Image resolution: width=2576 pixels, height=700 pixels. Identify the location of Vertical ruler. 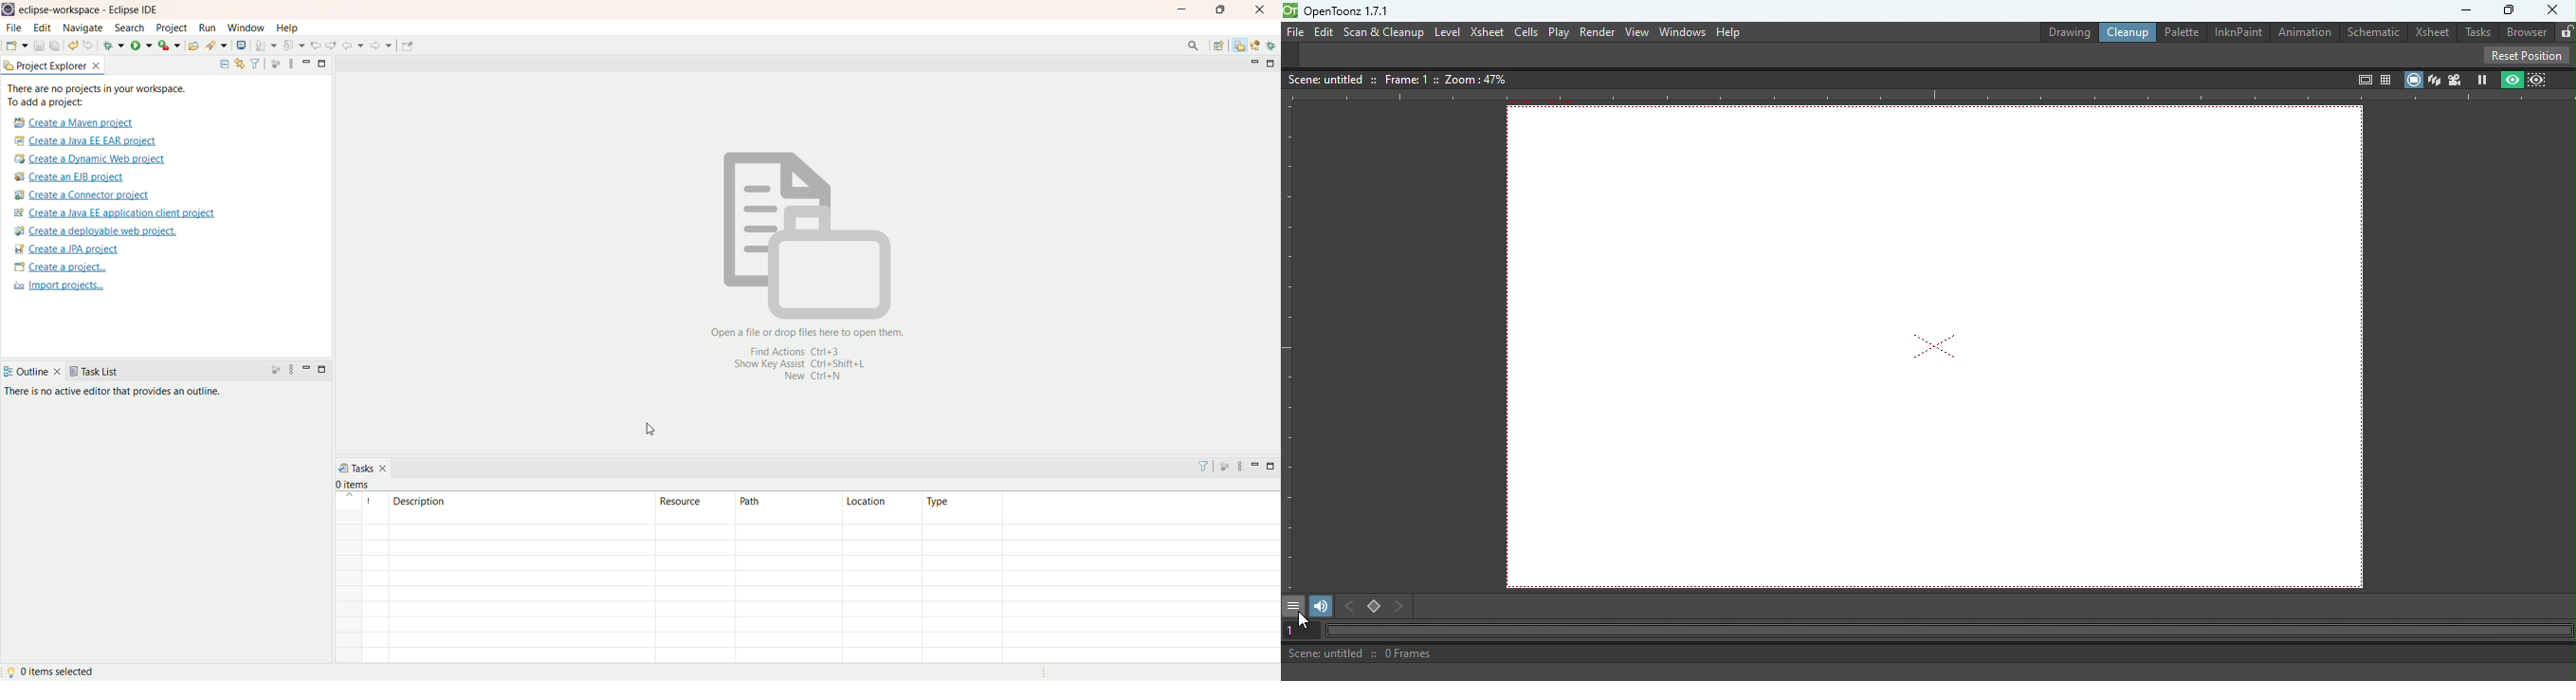
(1289, 345).